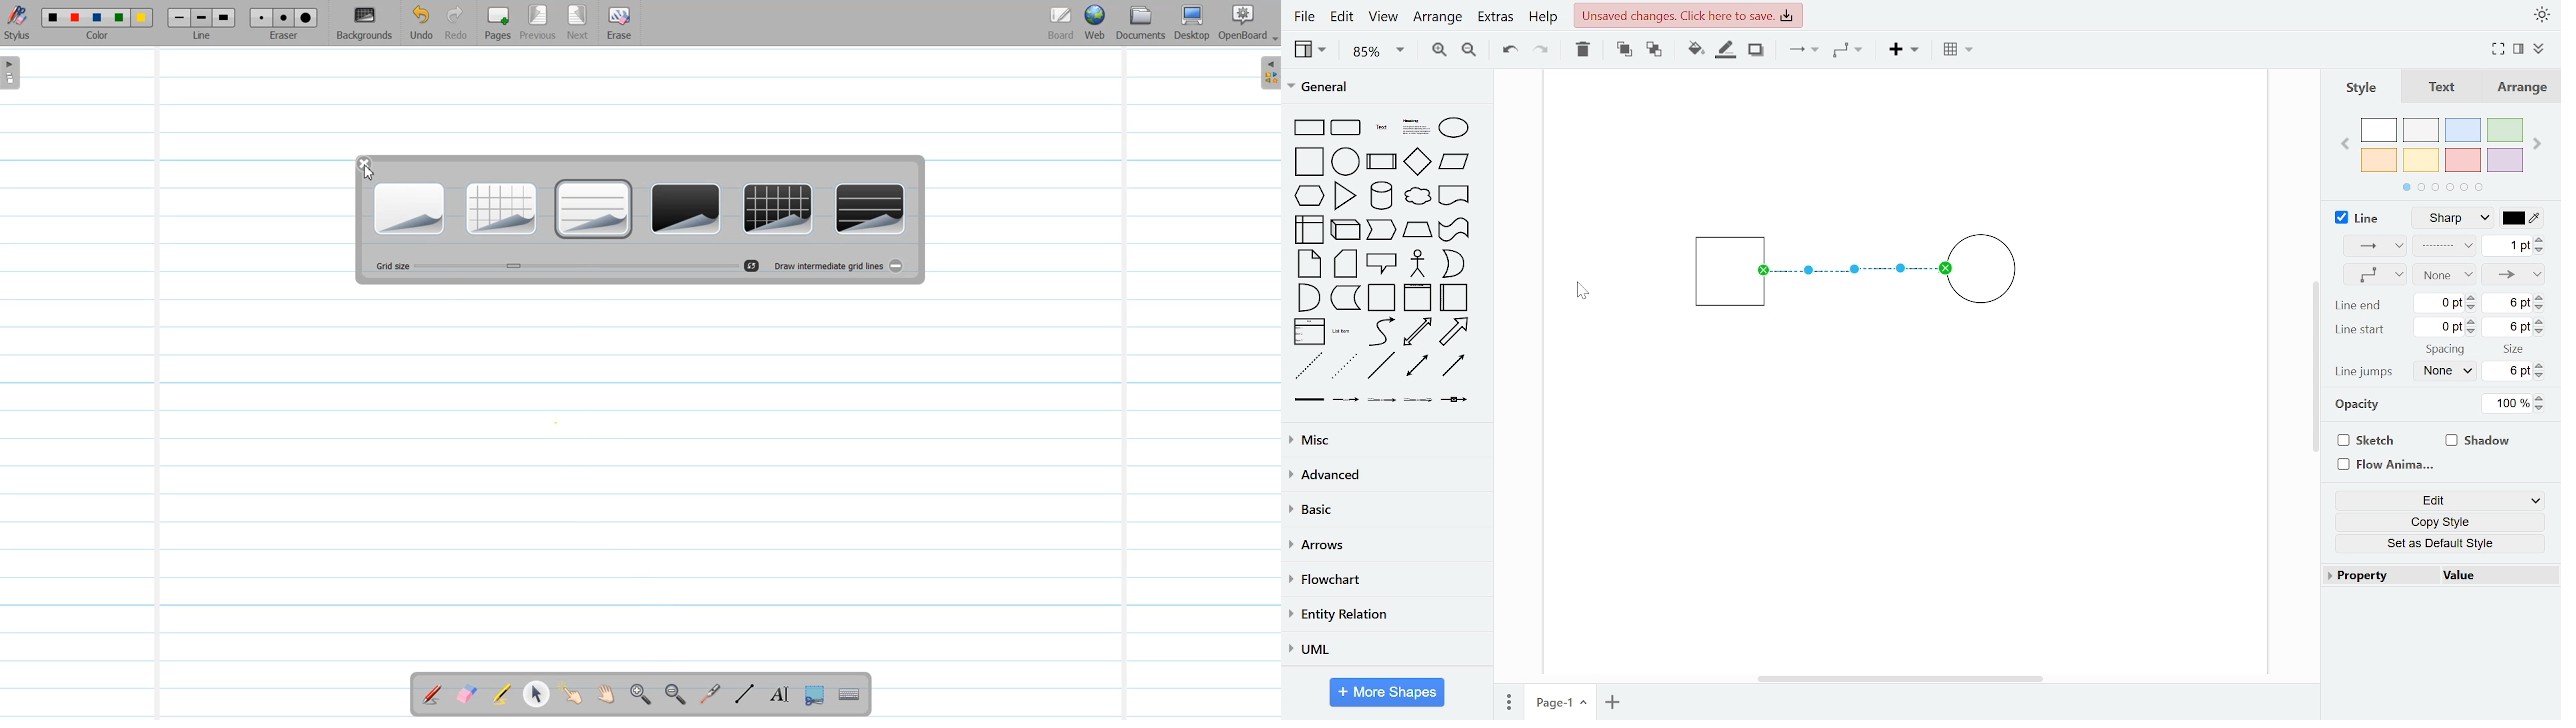 The height and width of the screenshot is (728, 2576). Describe the element at coordinates (1507, 699) in the screenshot. I see `pages` at that location.